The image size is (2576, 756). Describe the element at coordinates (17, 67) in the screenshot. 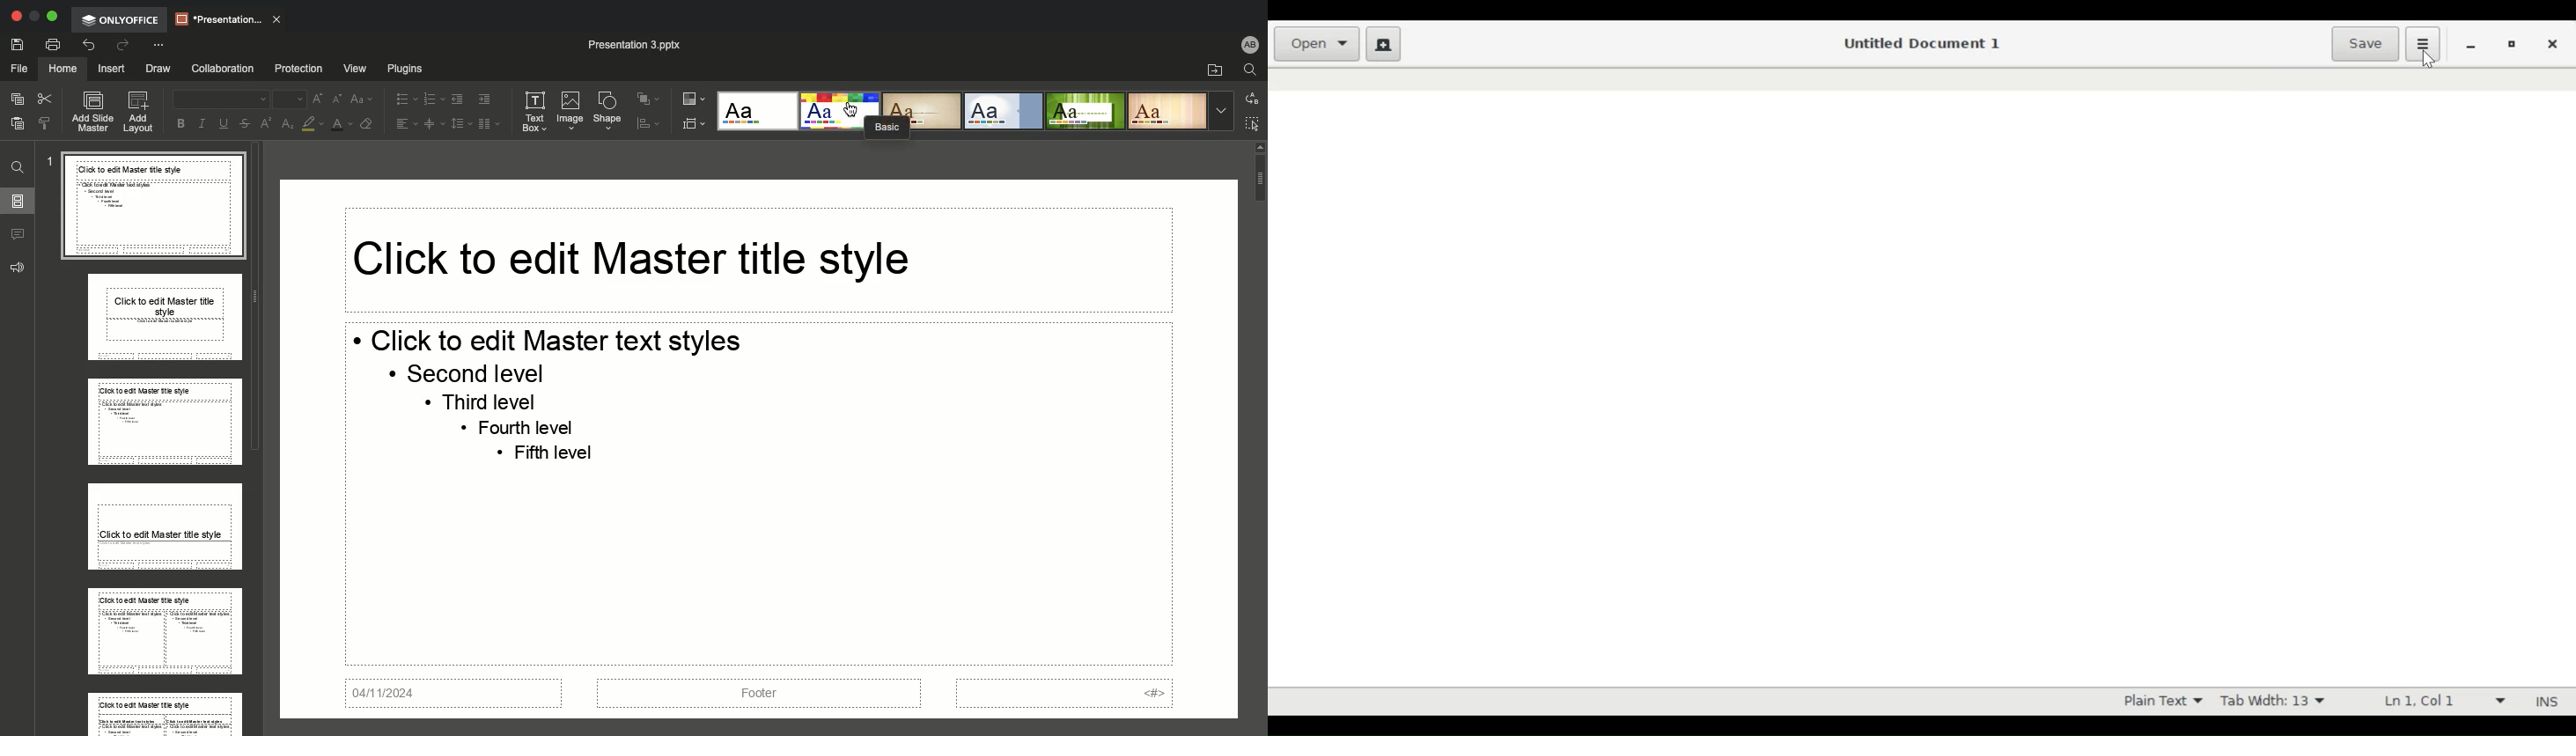

I see `File` at that location.